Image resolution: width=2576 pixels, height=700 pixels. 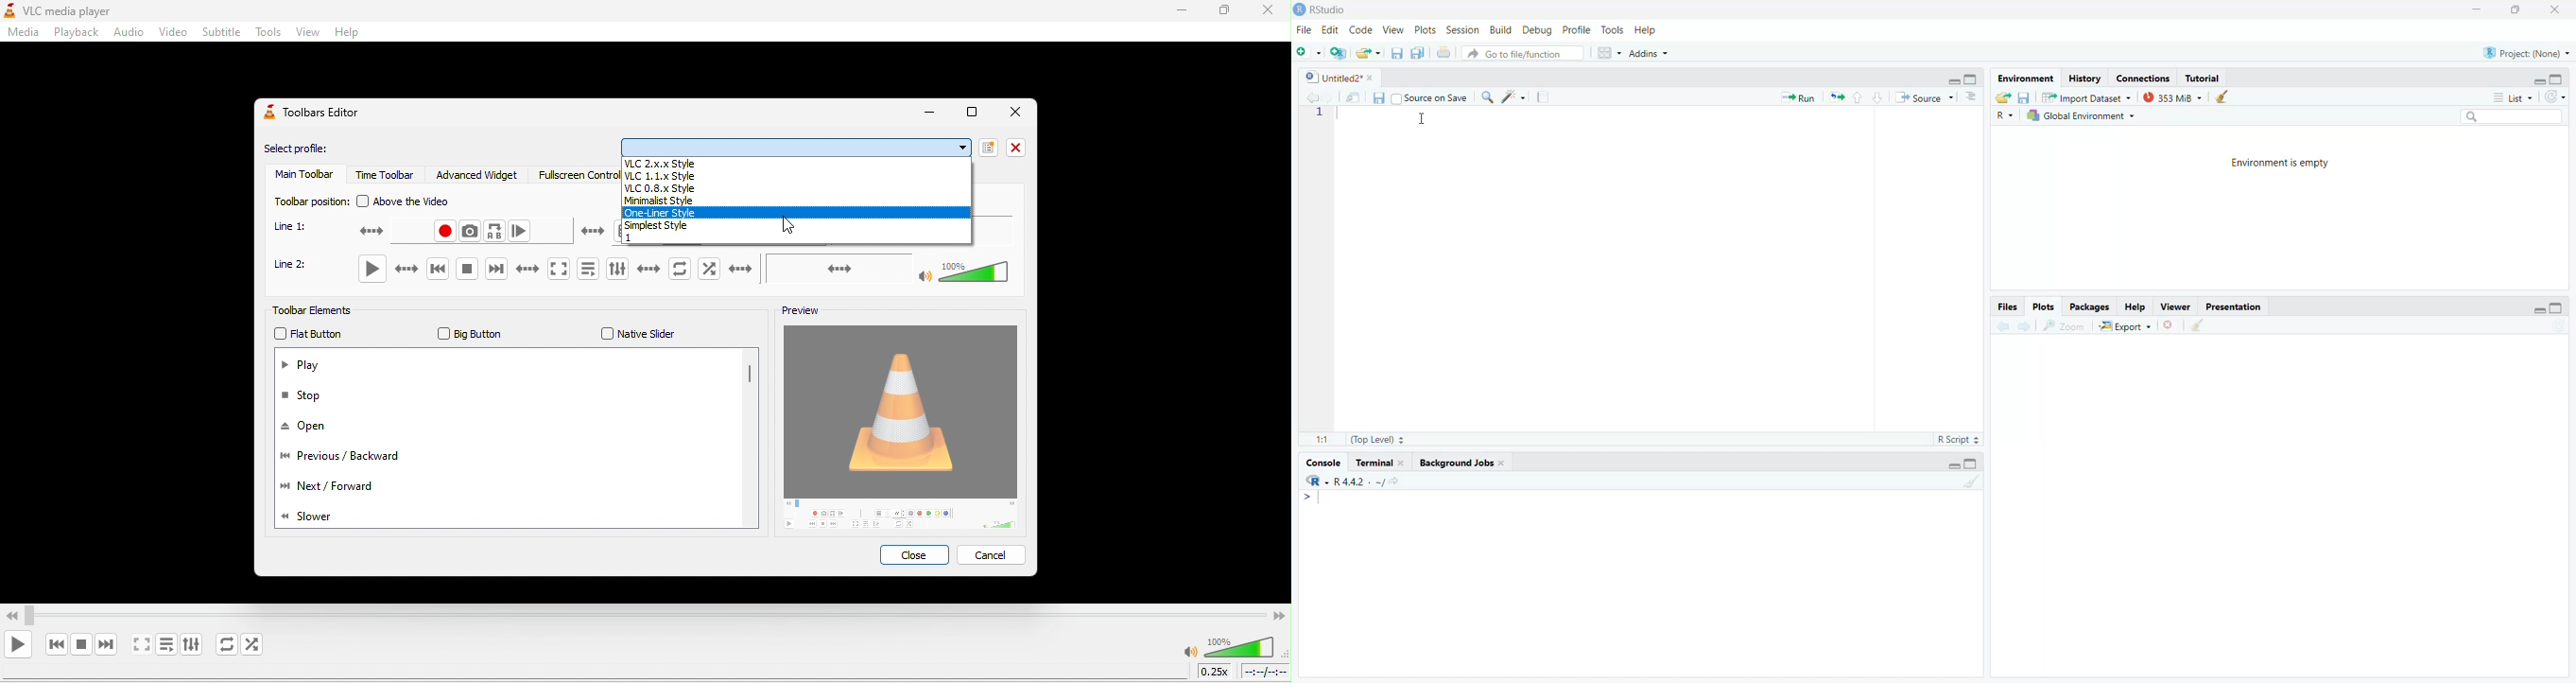 What do you see at coordinates (2475, 8) in the screenshot?
I see `minimize` at bounding box center [2475, 8].